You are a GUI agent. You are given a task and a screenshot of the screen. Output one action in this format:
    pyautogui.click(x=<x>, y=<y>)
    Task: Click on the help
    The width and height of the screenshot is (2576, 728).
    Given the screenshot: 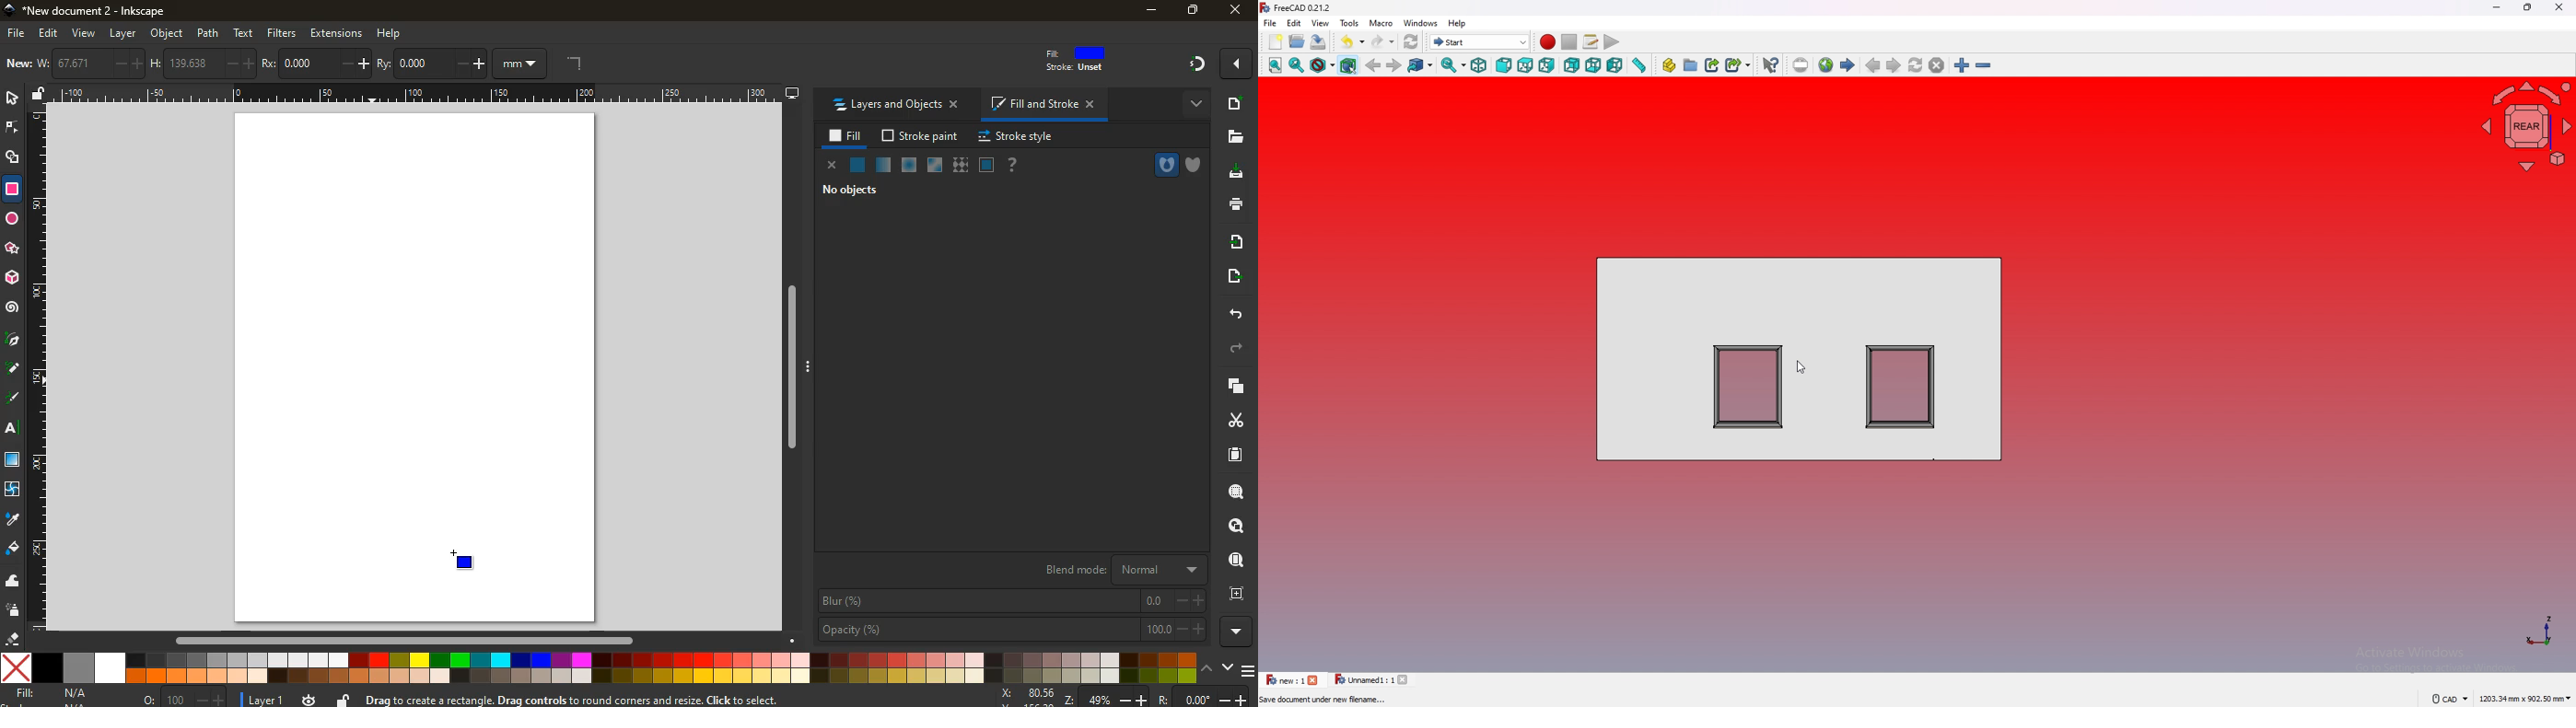 What is the action you would take?
    pyautogui.click(x=1012, y=165)
    